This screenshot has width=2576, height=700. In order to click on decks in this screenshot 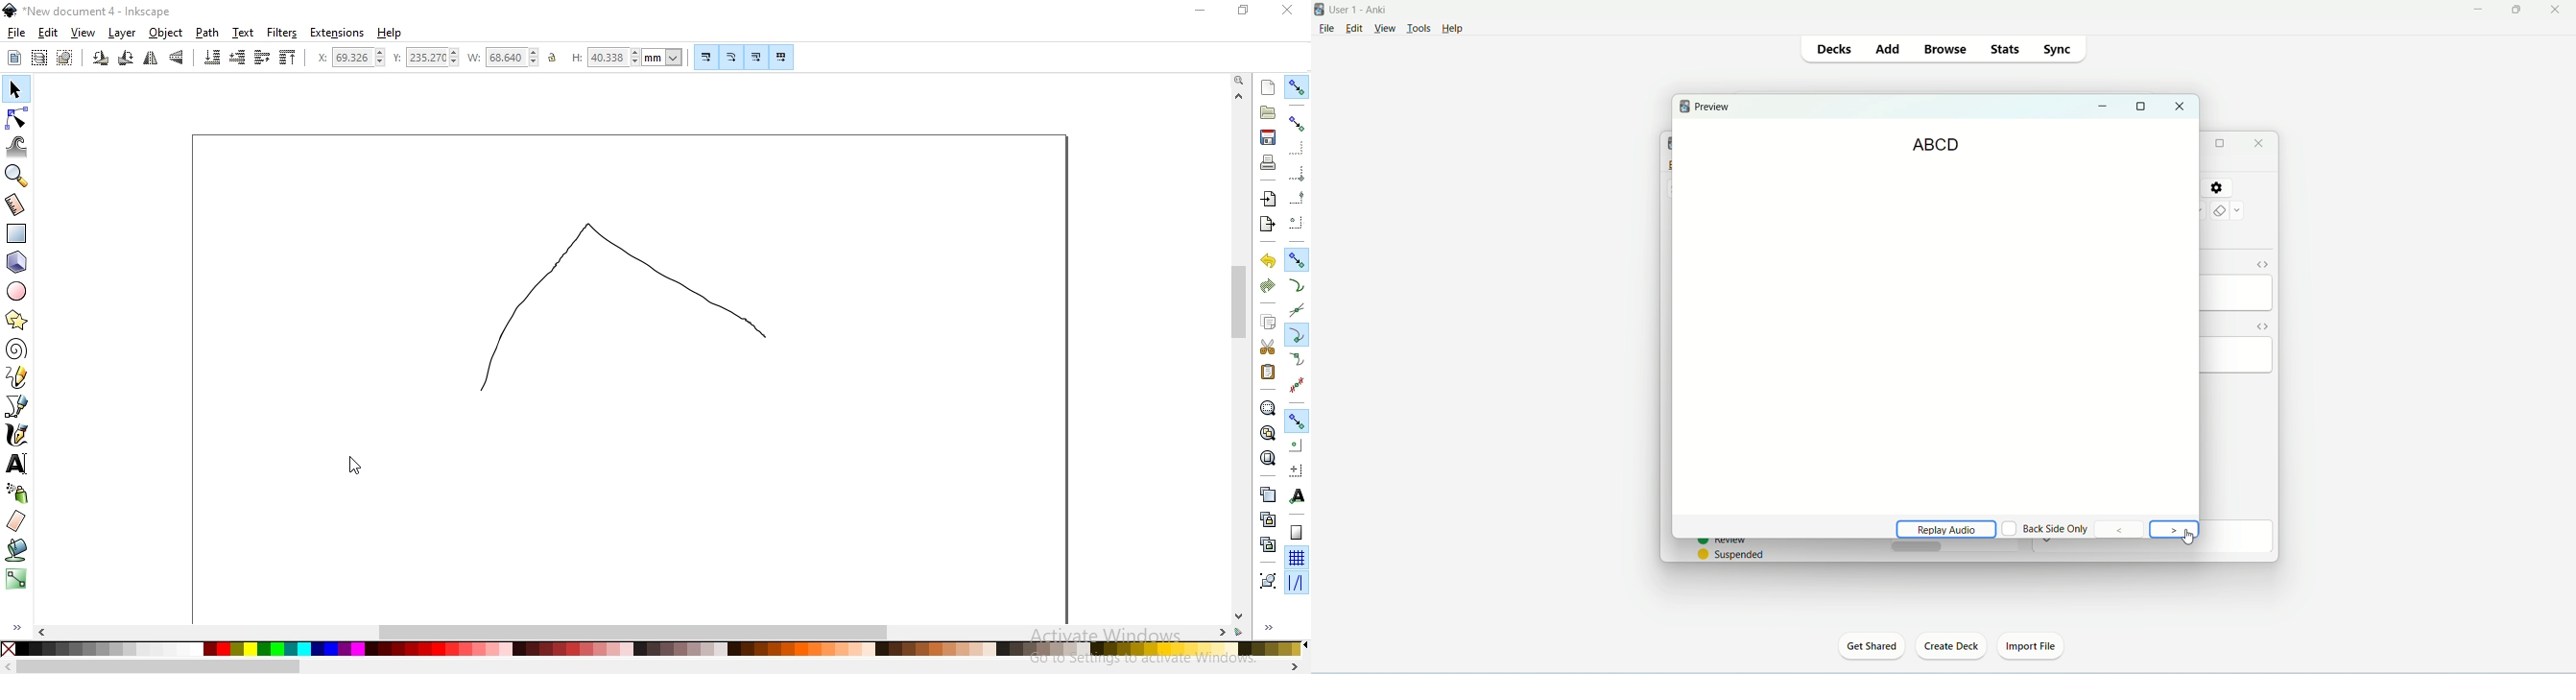, I will do `click(1838, 49)`.